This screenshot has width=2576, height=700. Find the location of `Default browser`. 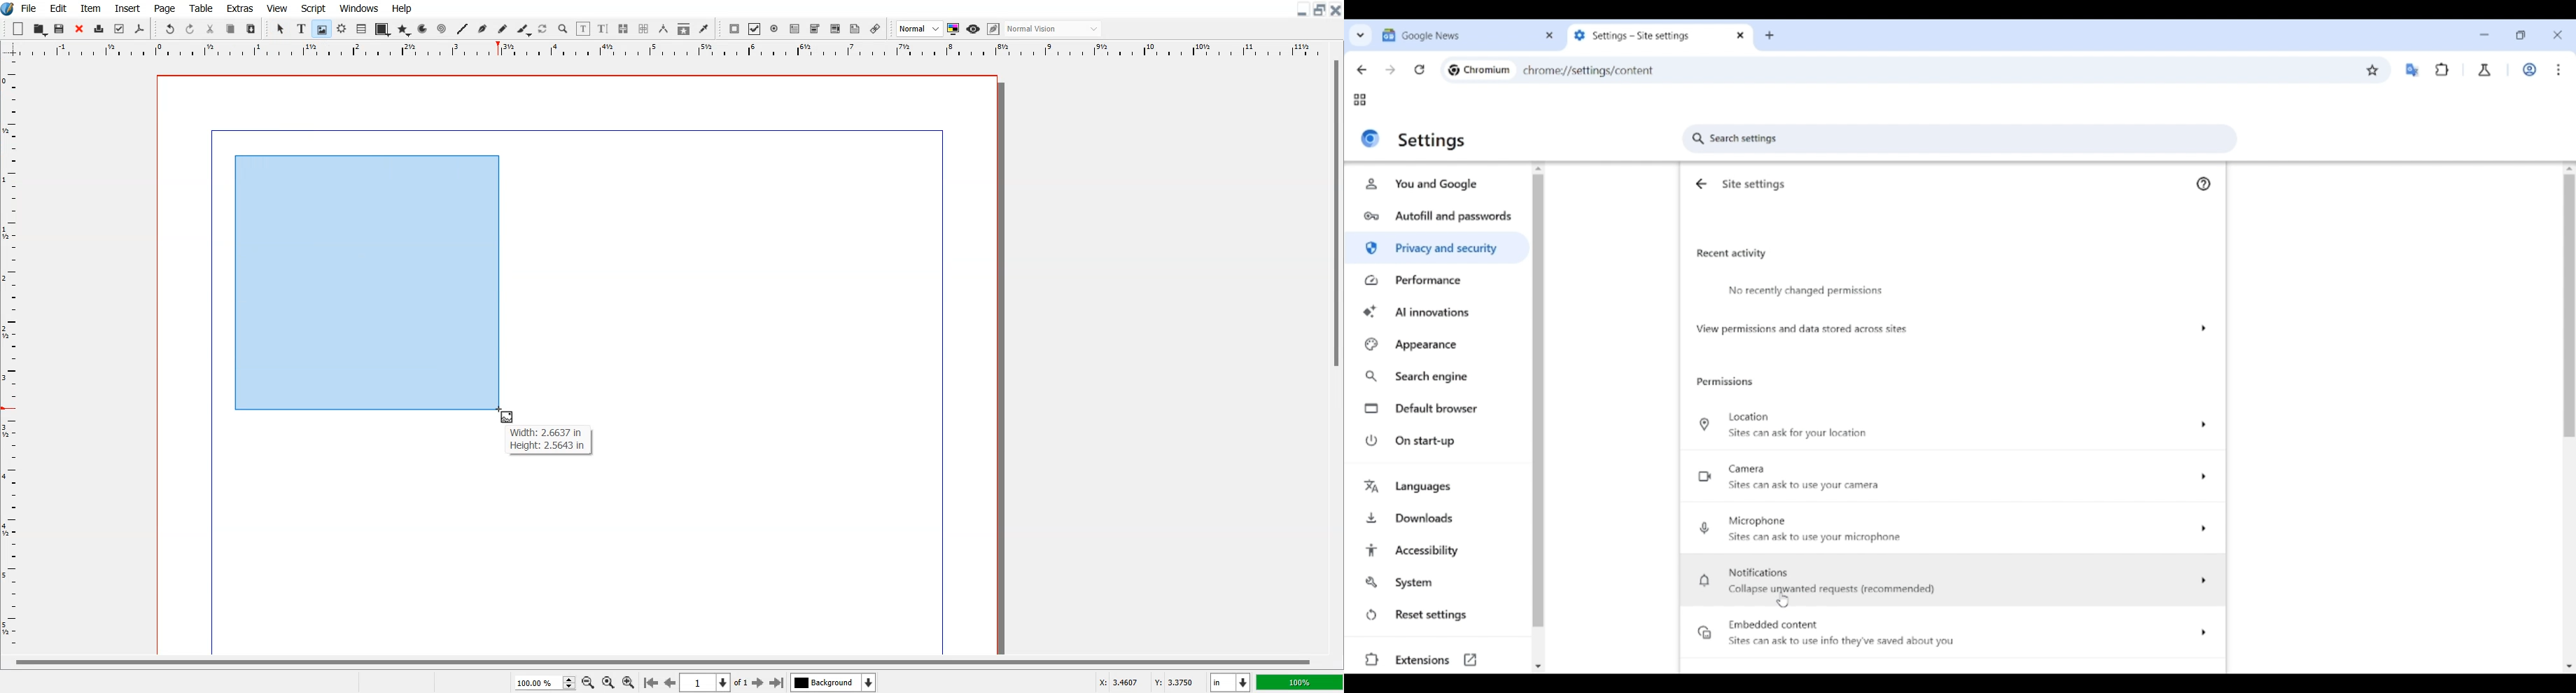

Default browser is located at coordinates (1439, 409).